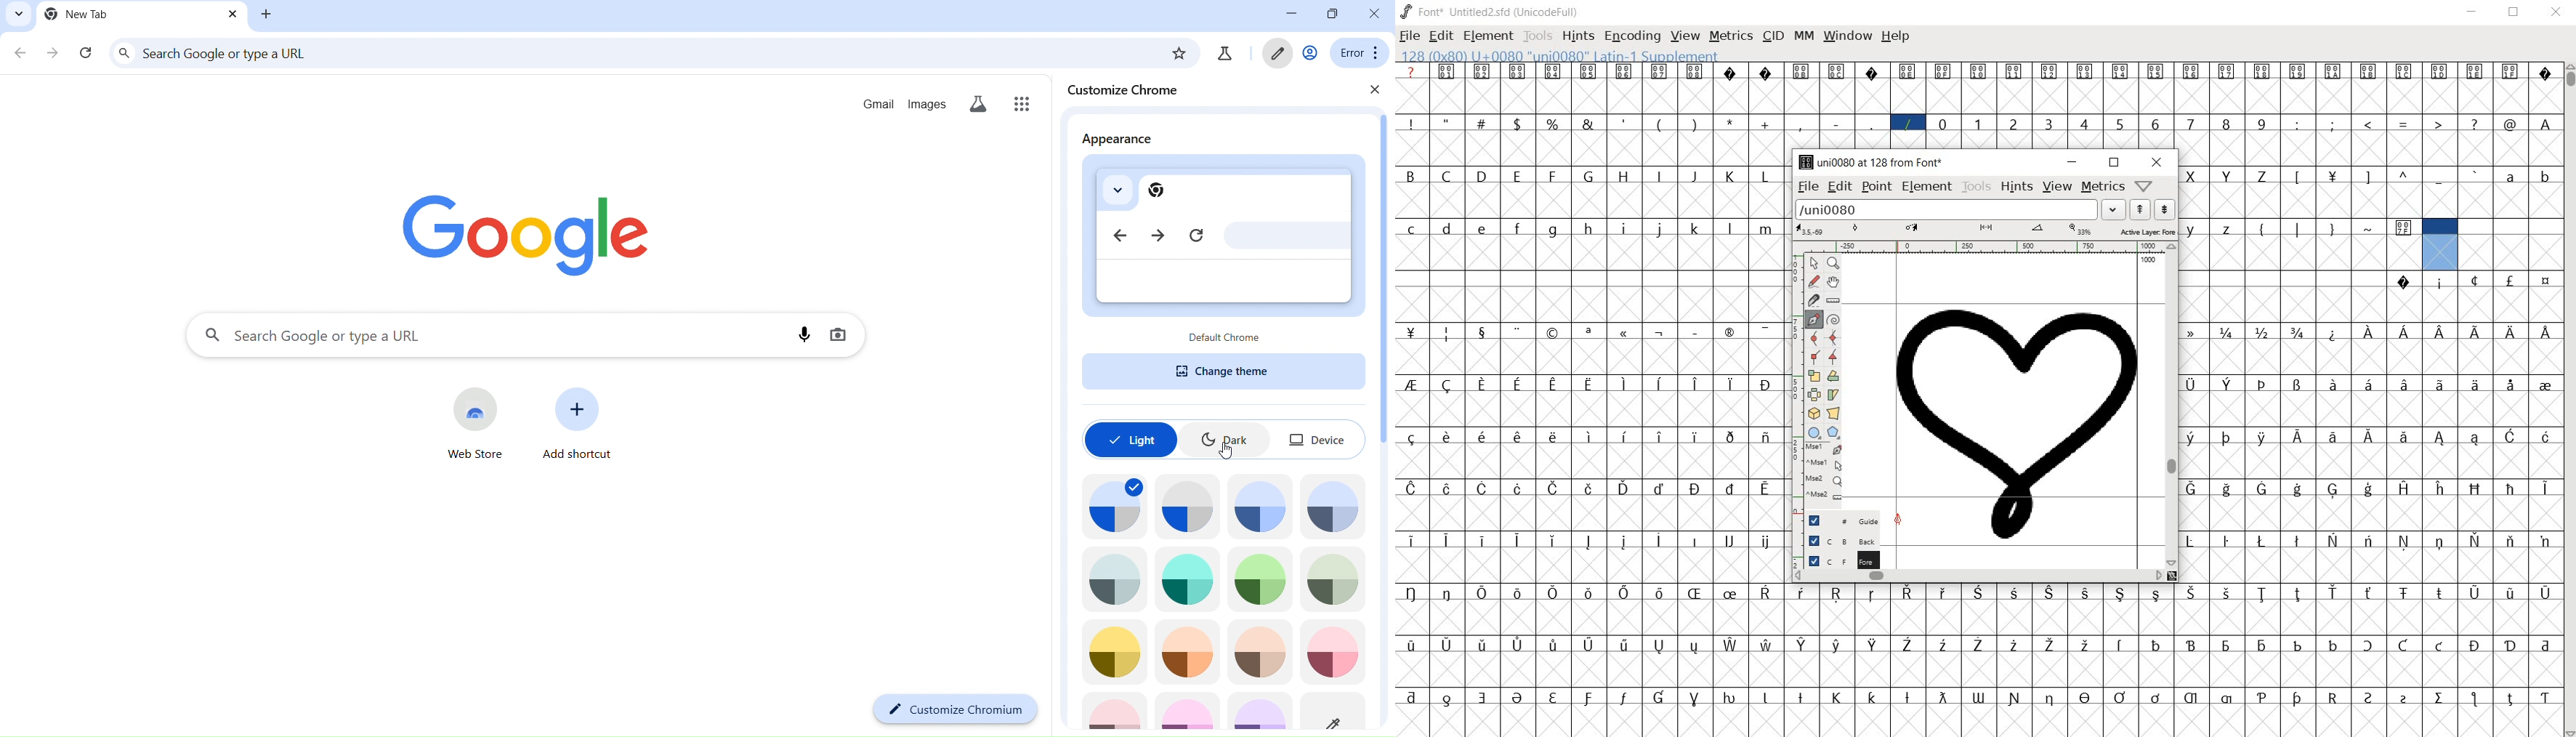 The height and width of the screenshot is (756, 2576). Describe the element at coordinates (1446, 176) in the screenshot. I see `glyph` at that location.